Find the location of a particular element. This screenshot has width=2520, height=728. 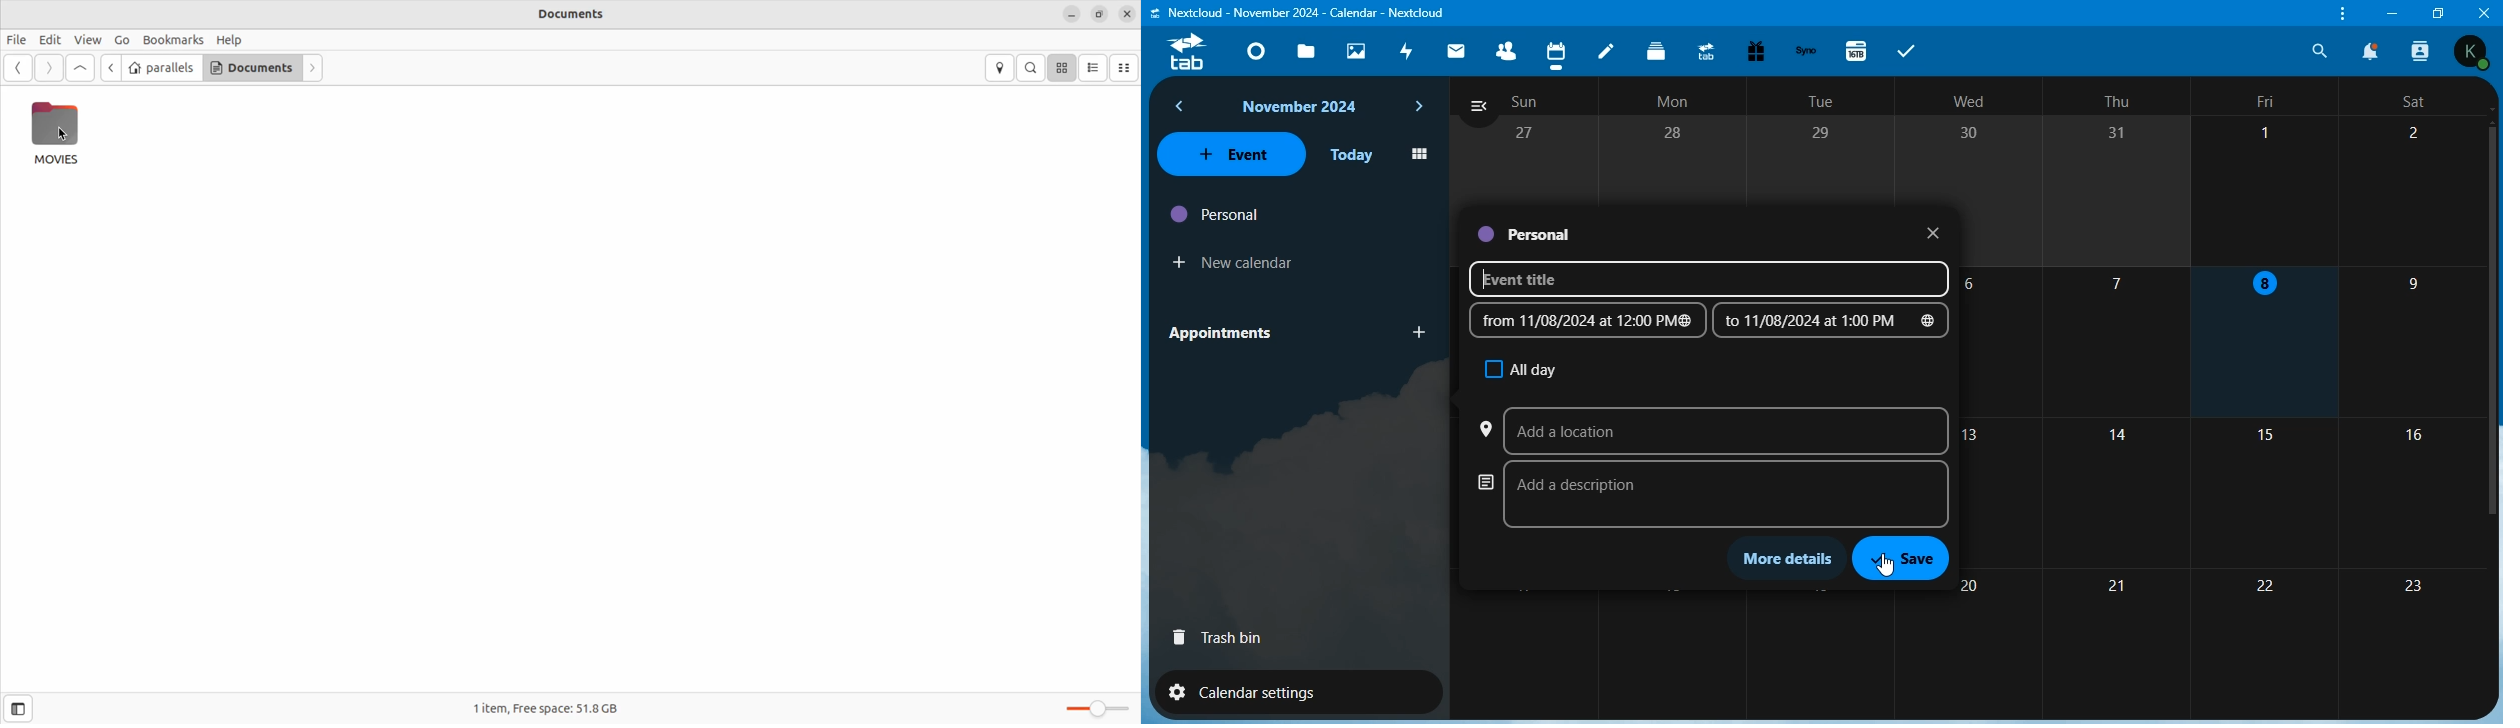

add a location is located at coordinates (1713, 427).